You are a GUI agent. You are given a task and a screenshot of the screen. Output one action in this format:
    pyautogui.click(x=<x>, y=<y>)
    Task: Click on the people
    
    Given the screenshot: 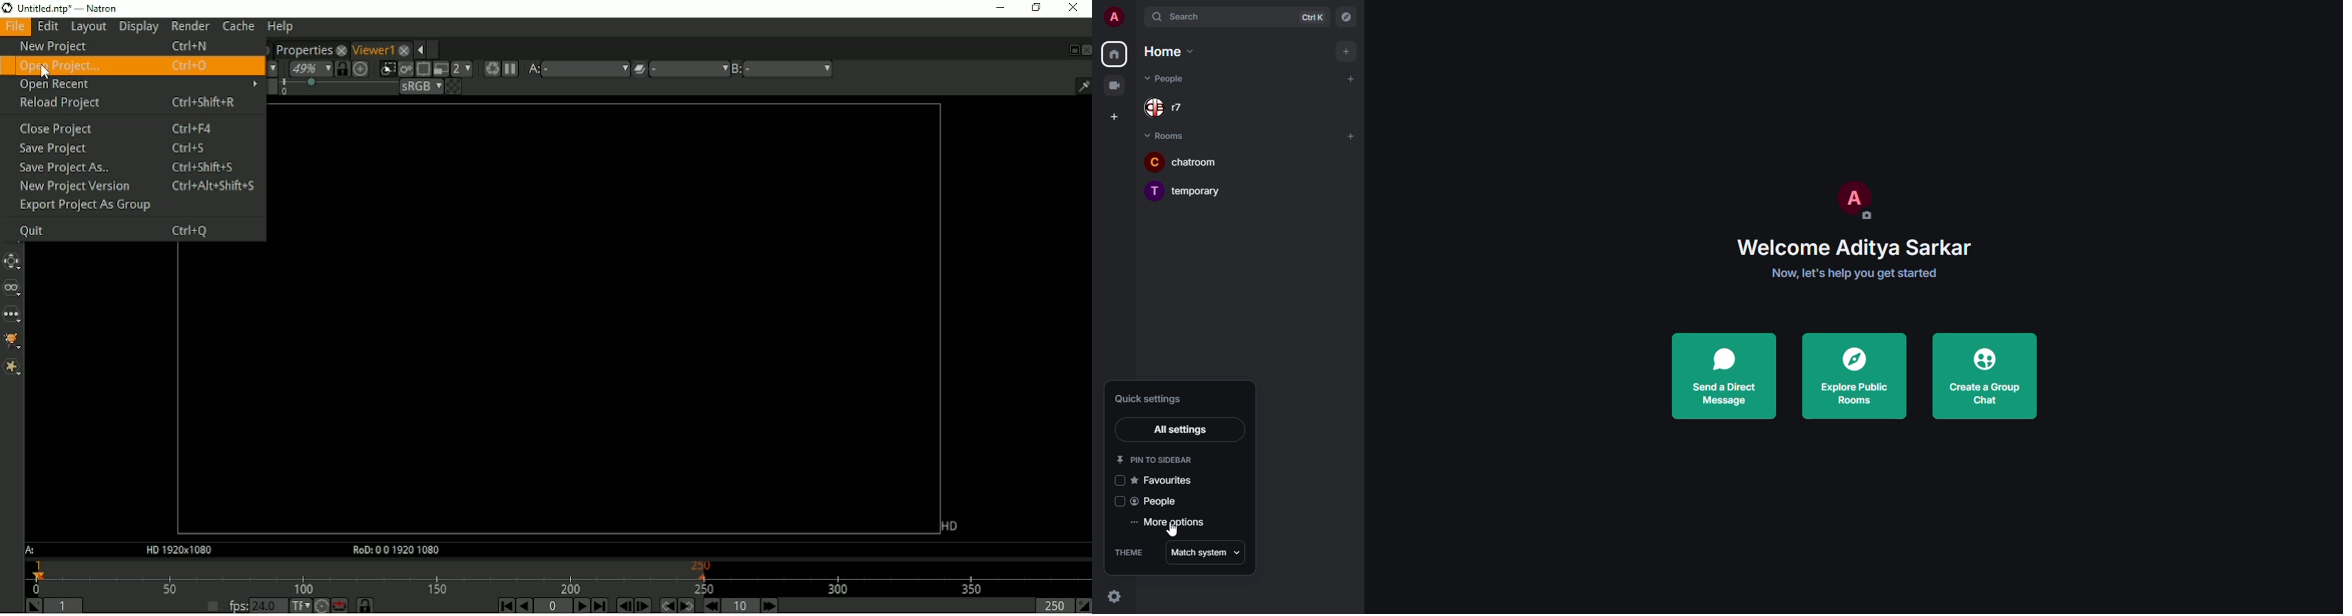 What is the action you would take?
    pyautogui.click(x=1157, y=502)
    